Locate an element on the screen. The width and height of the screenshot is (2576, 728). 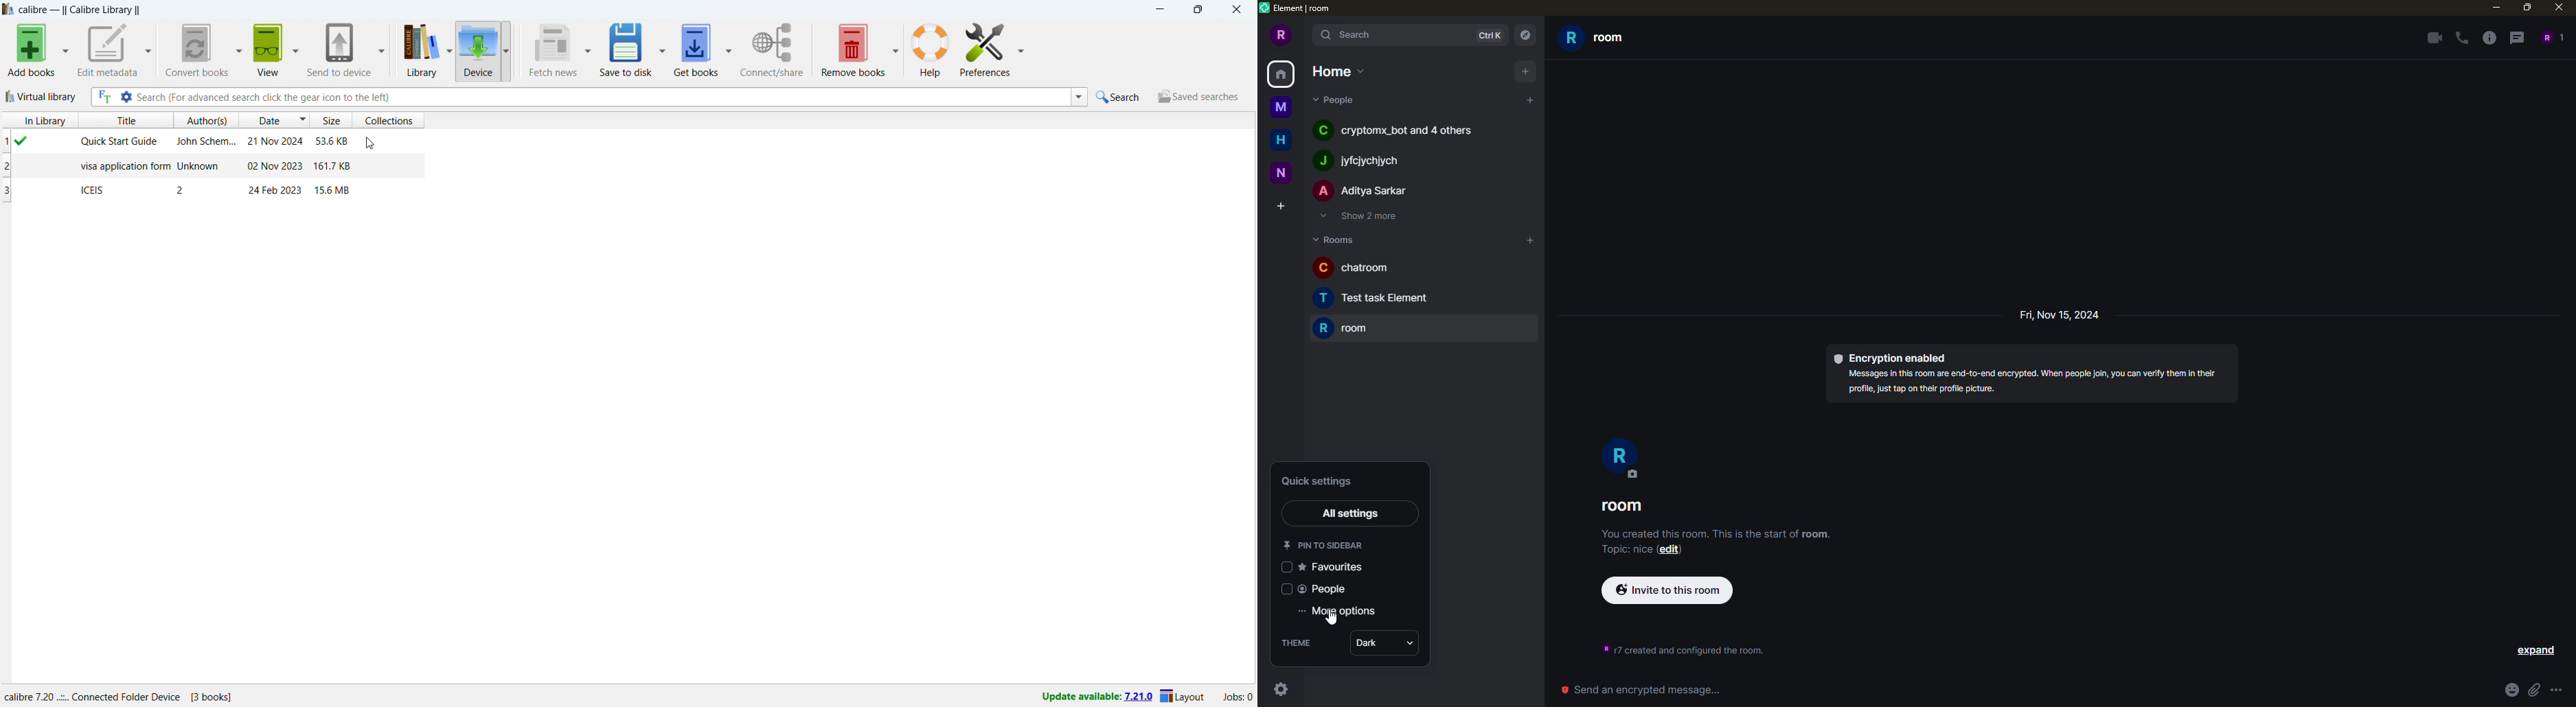
add is located at coordinates (1530, 98).